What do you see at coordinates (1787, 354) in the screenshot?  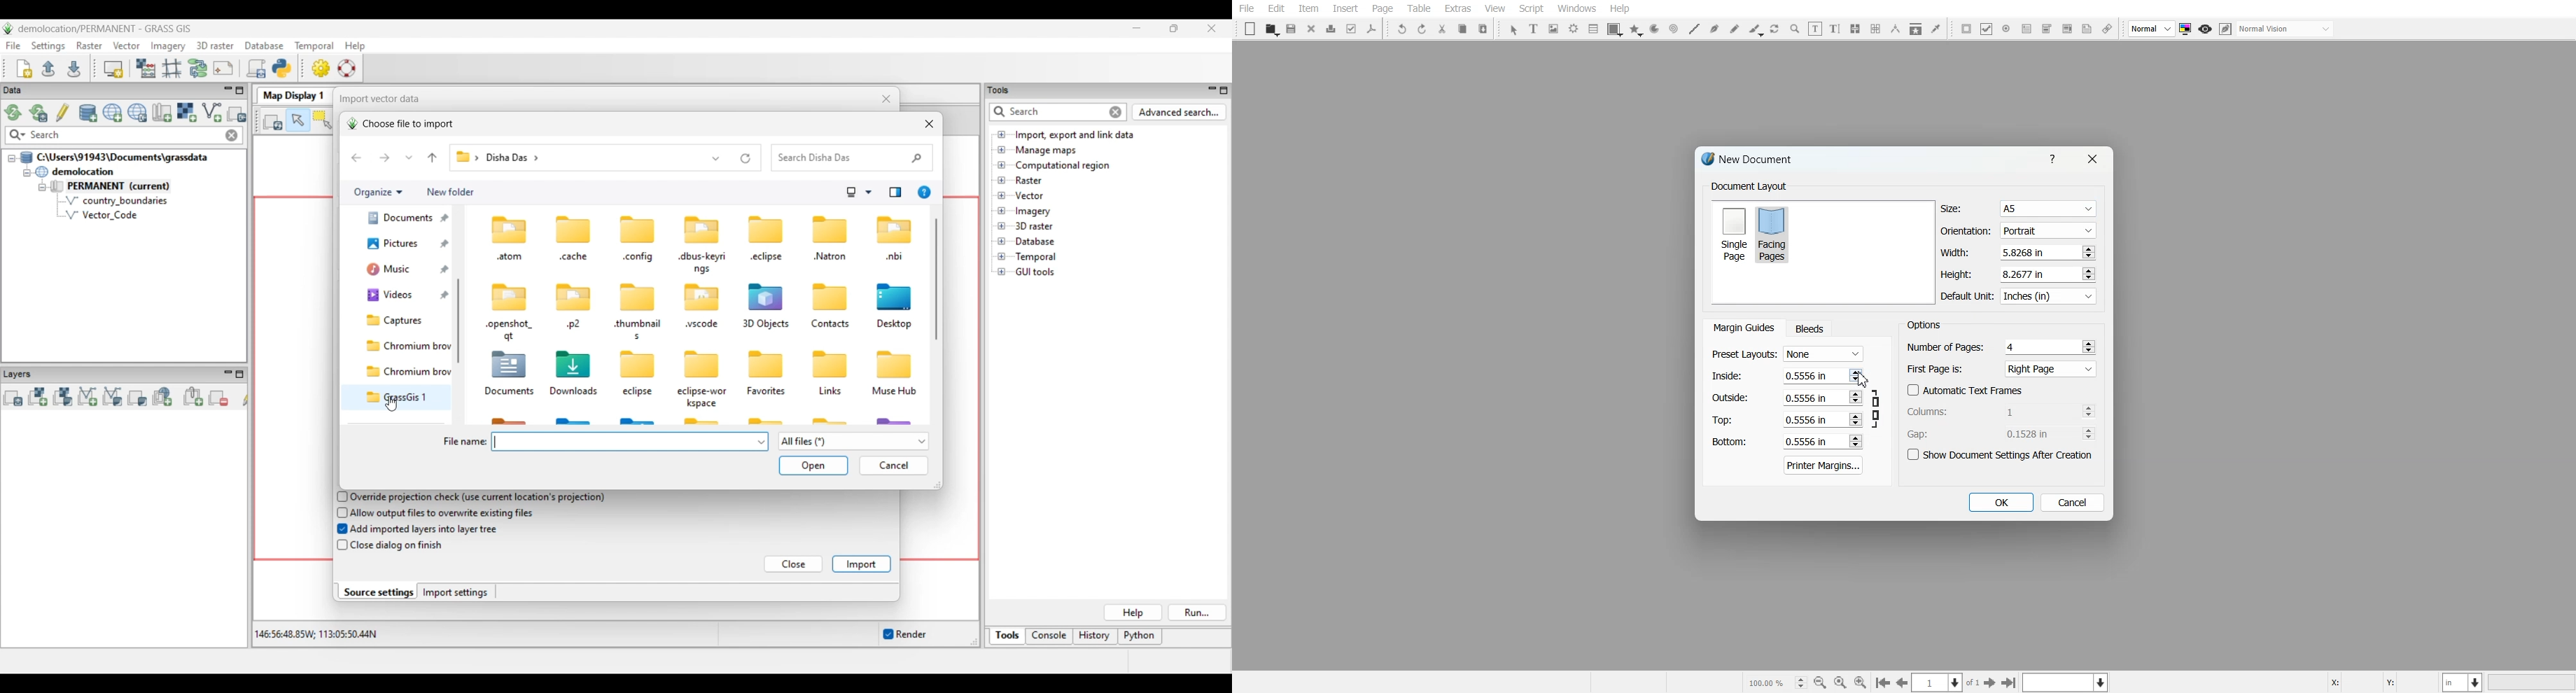 I see `Preset Layout` at bounding box center [1787, 354].